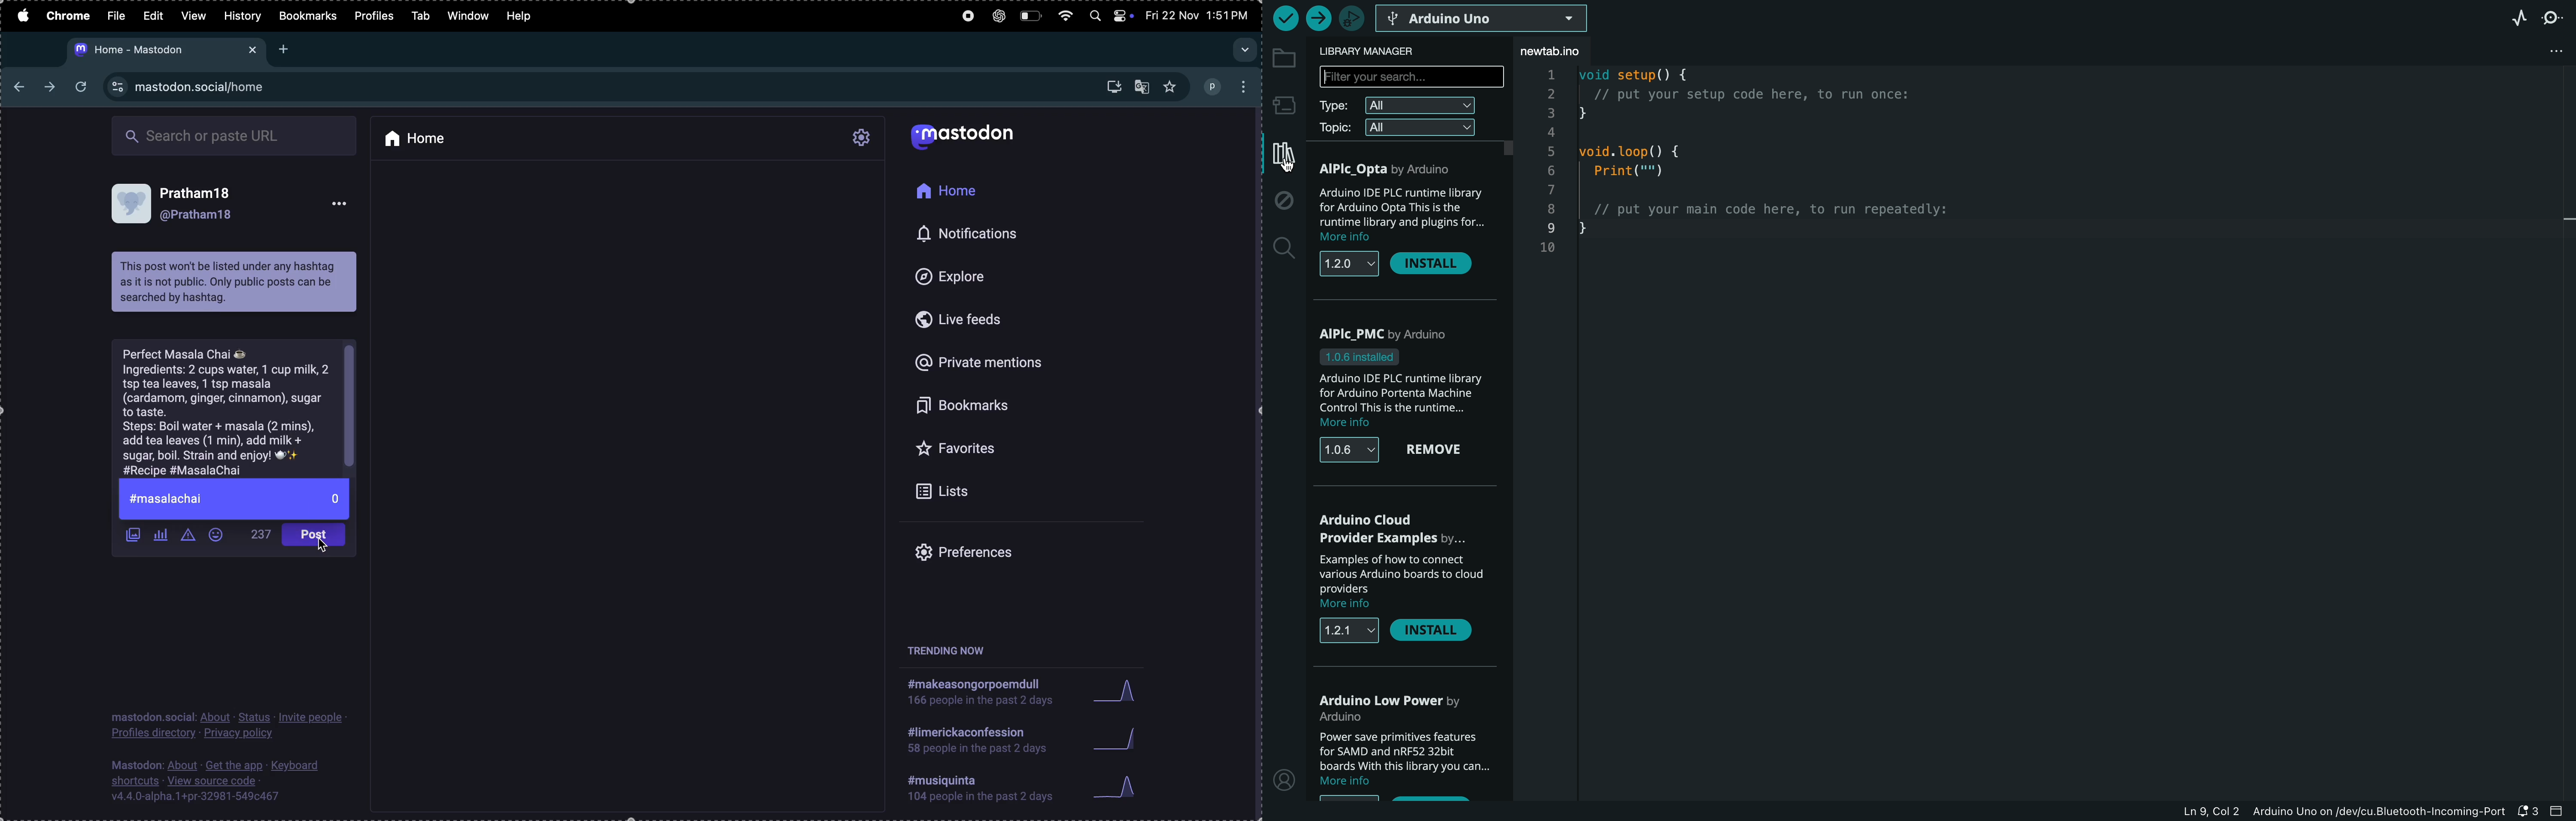 The width and height of the screenshot is (2576, 840). What do you see at coordinates (67, 15) in the screenshot?
I see `chrome` at bounding box center [67, 15].